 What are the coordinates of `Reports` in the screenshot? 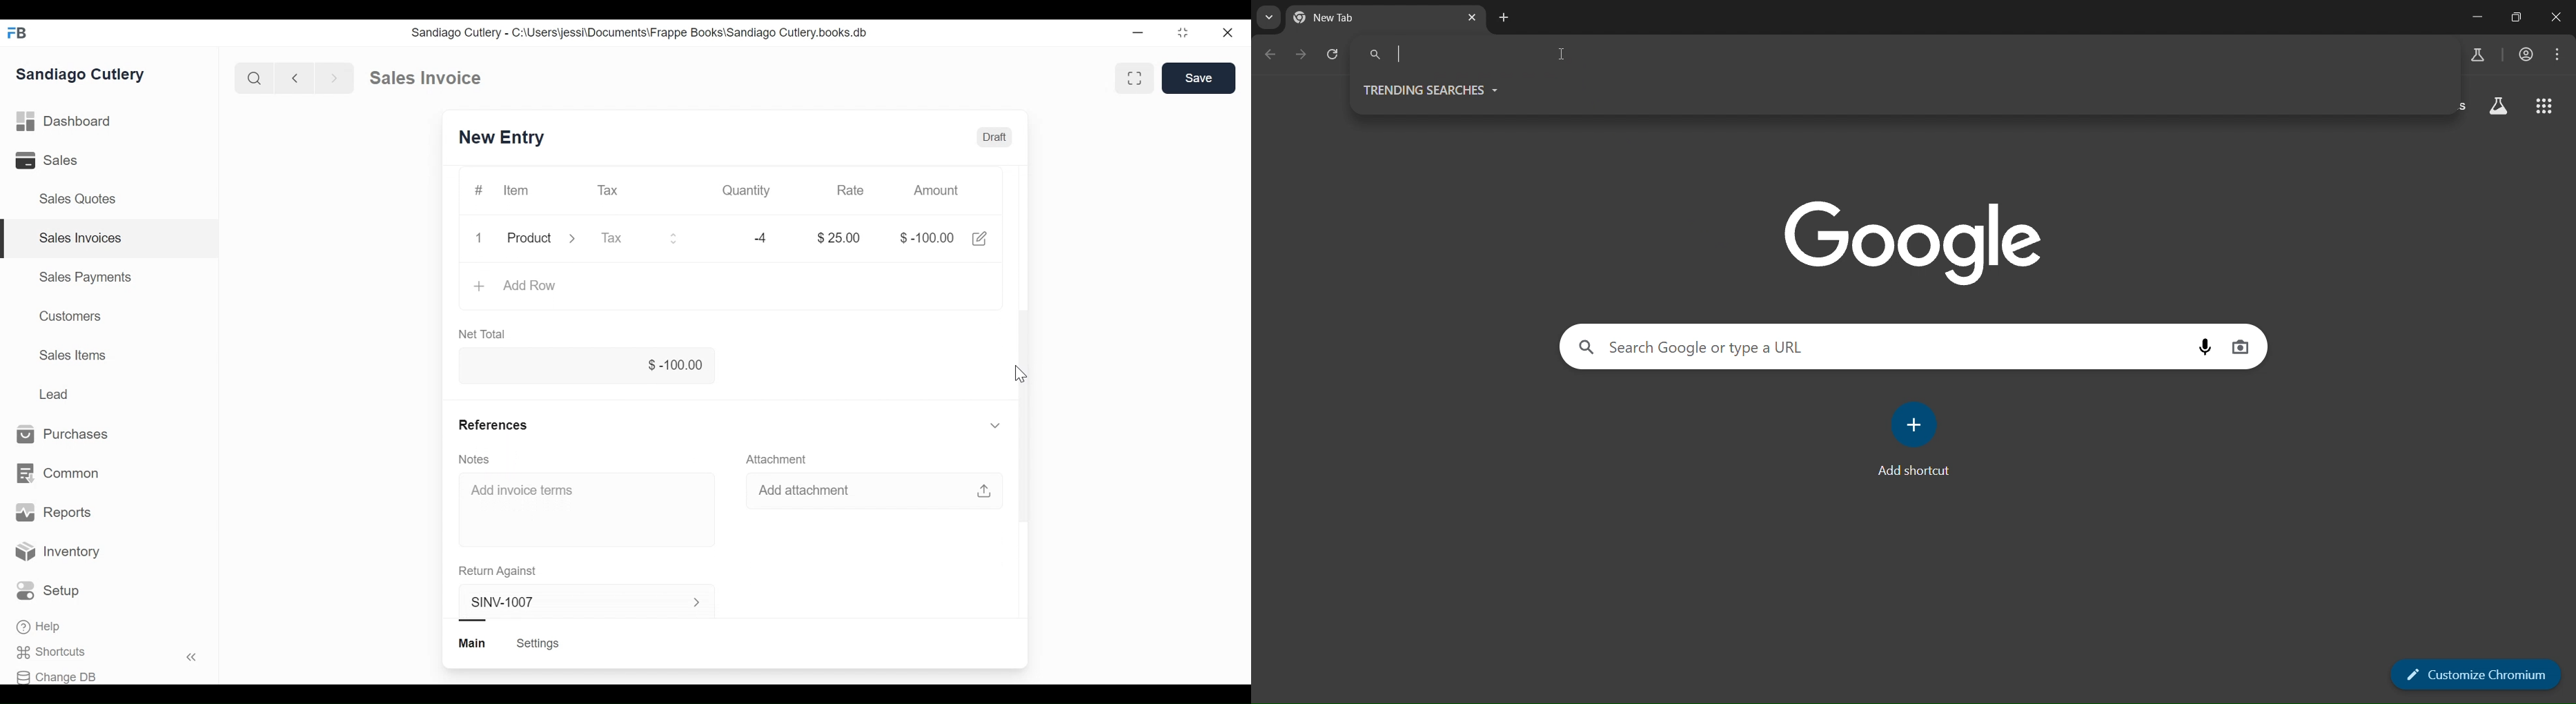 It's located at (51, 511).